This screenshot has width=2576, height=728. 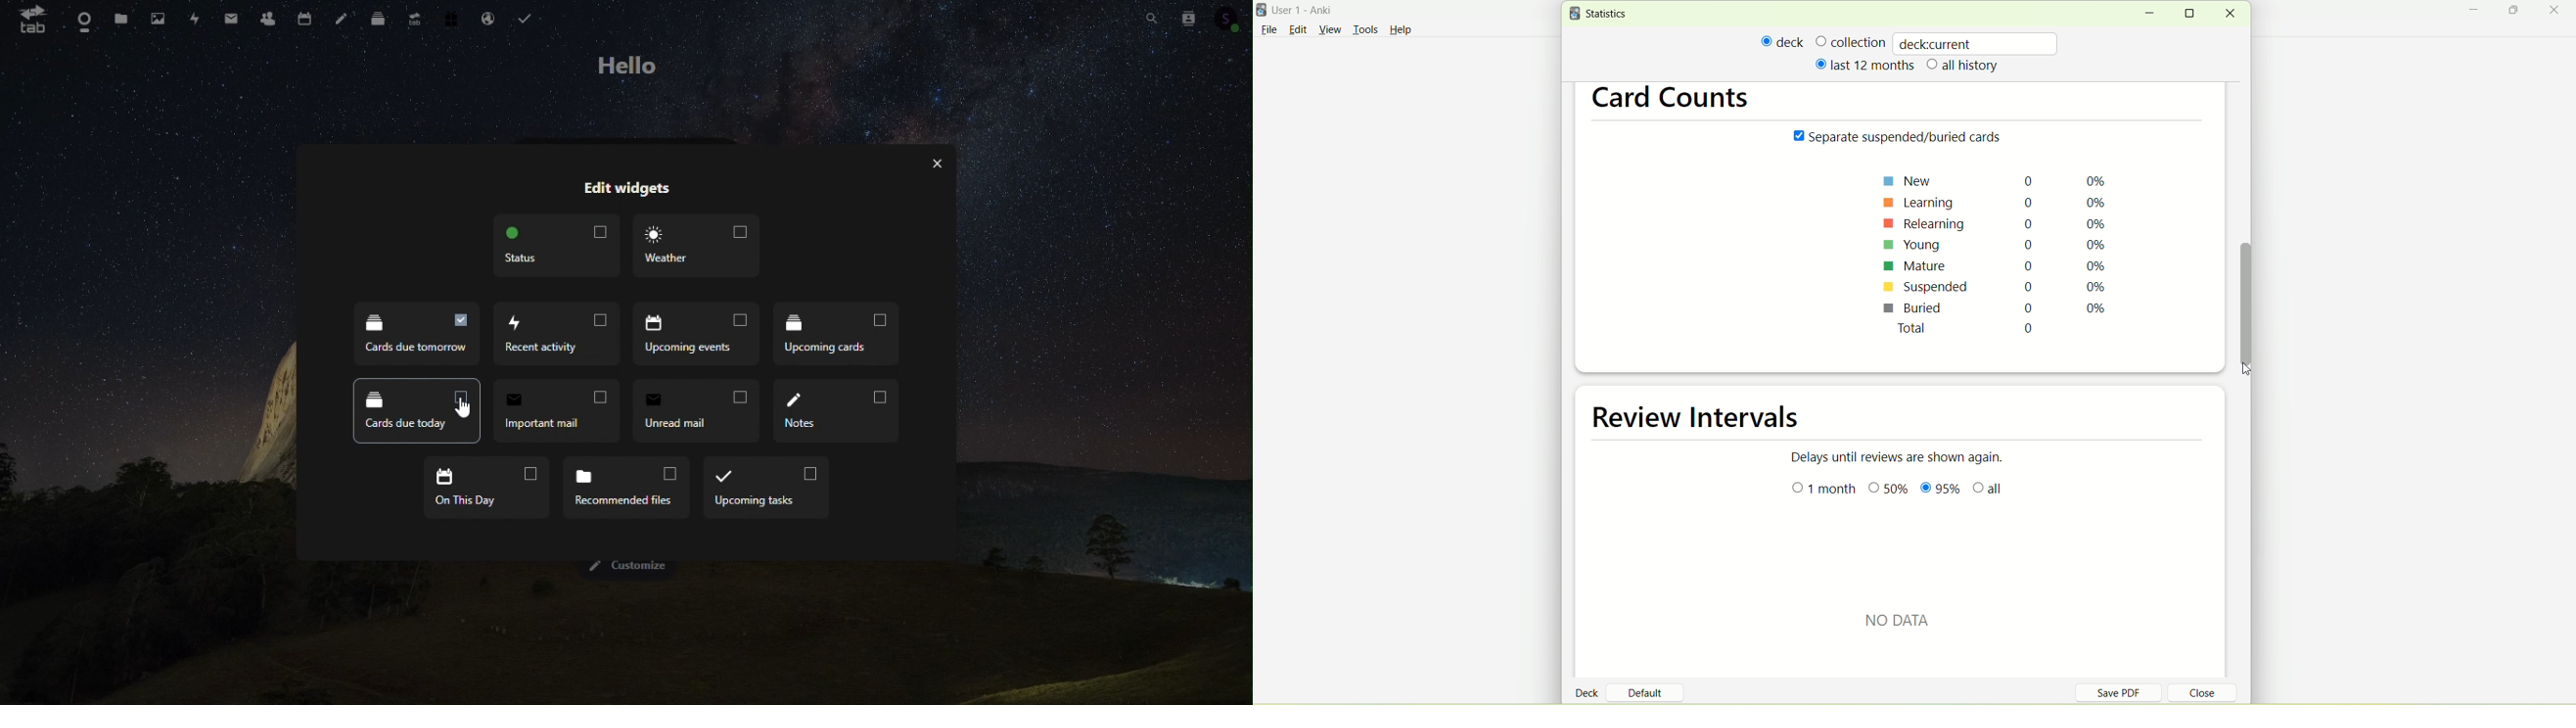 What do you see at coordinates (81, 21) in the screenshot?
I see `Dashboard` at bounding box center [81, 21].